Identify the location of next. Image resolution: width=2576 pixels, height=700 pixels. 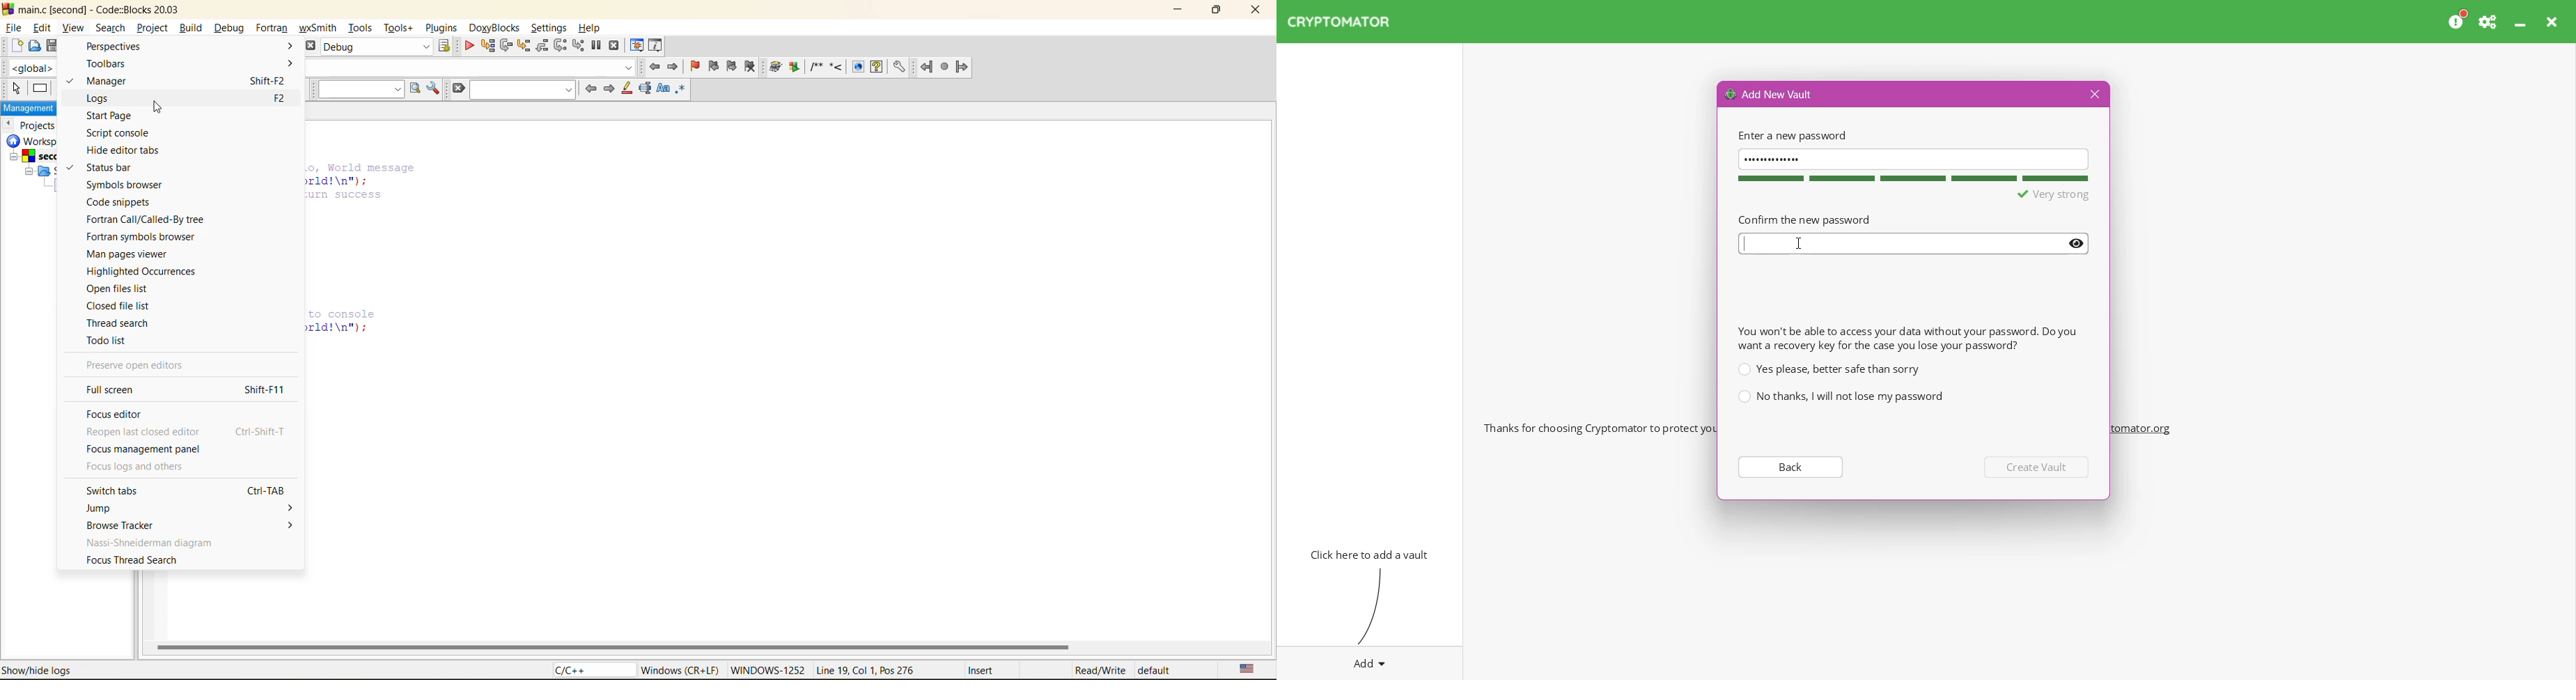
(610, 88).